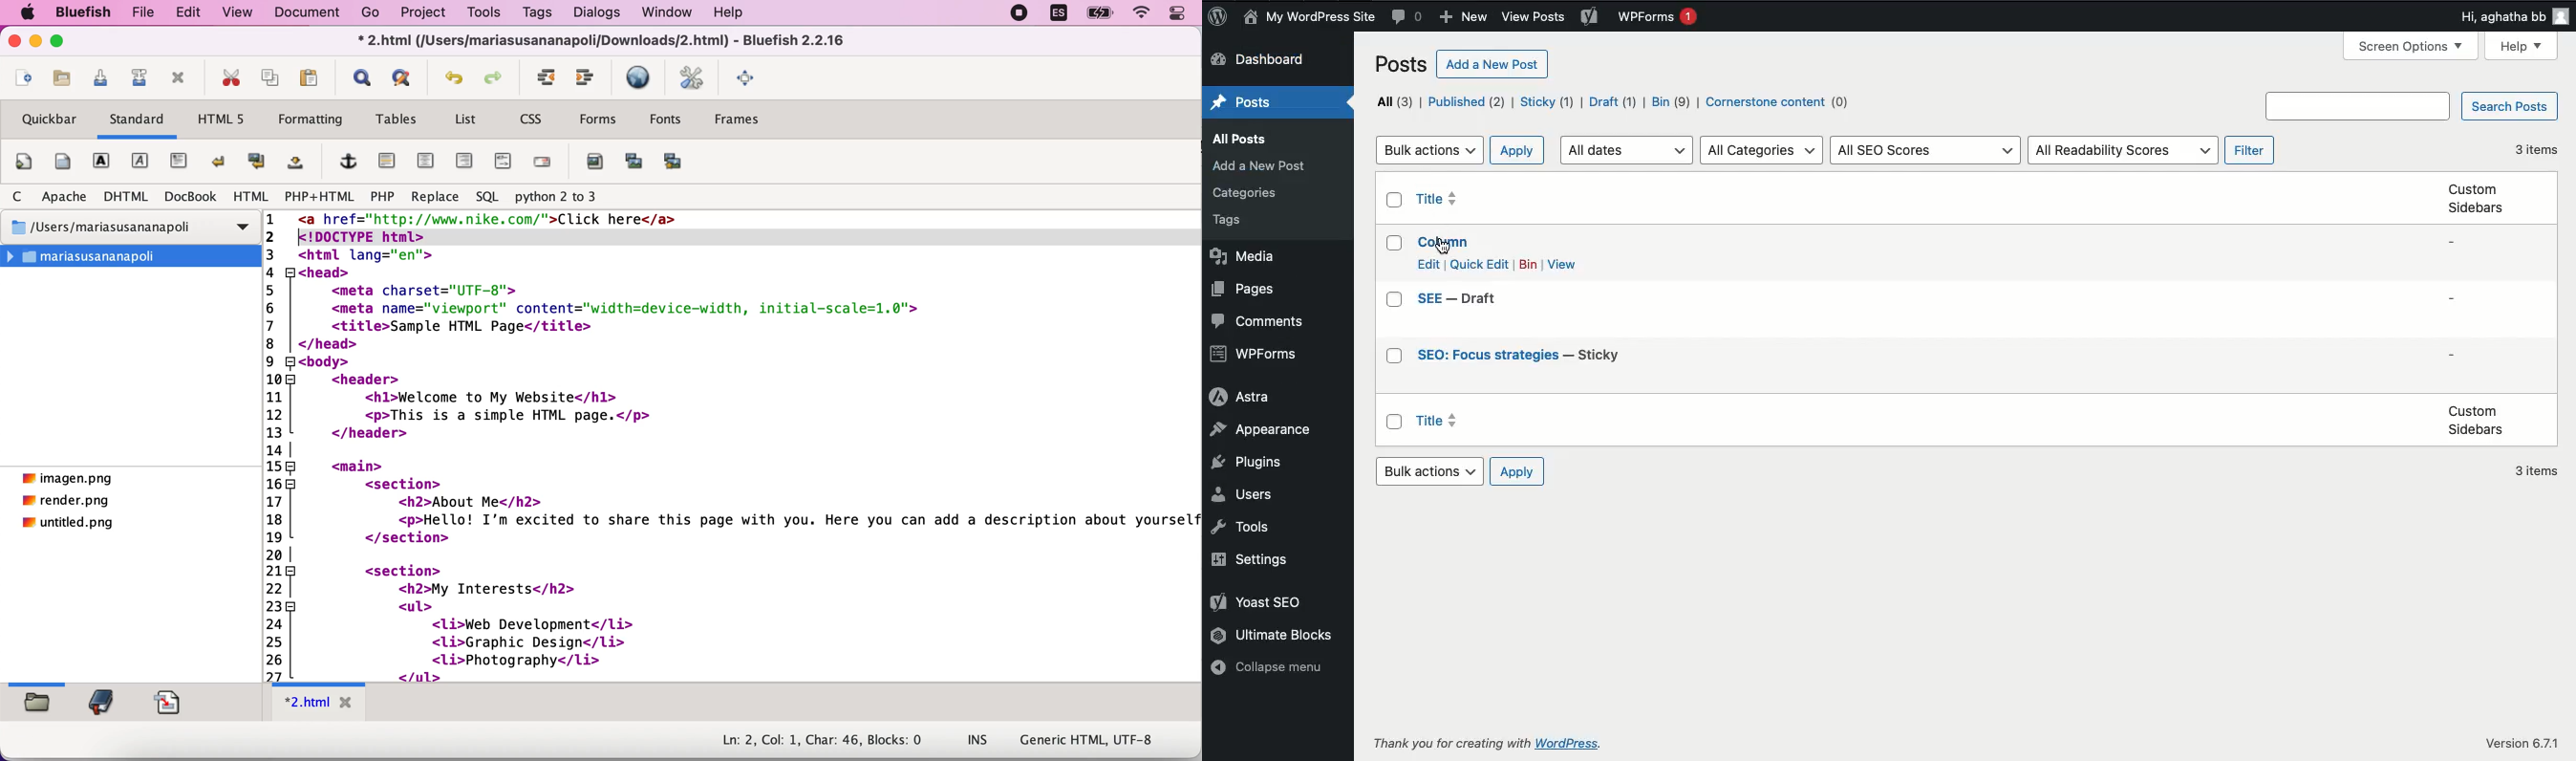 The width and height of the screenshot is (2576, 784). I want to click on All dates, so click(1627, 151).